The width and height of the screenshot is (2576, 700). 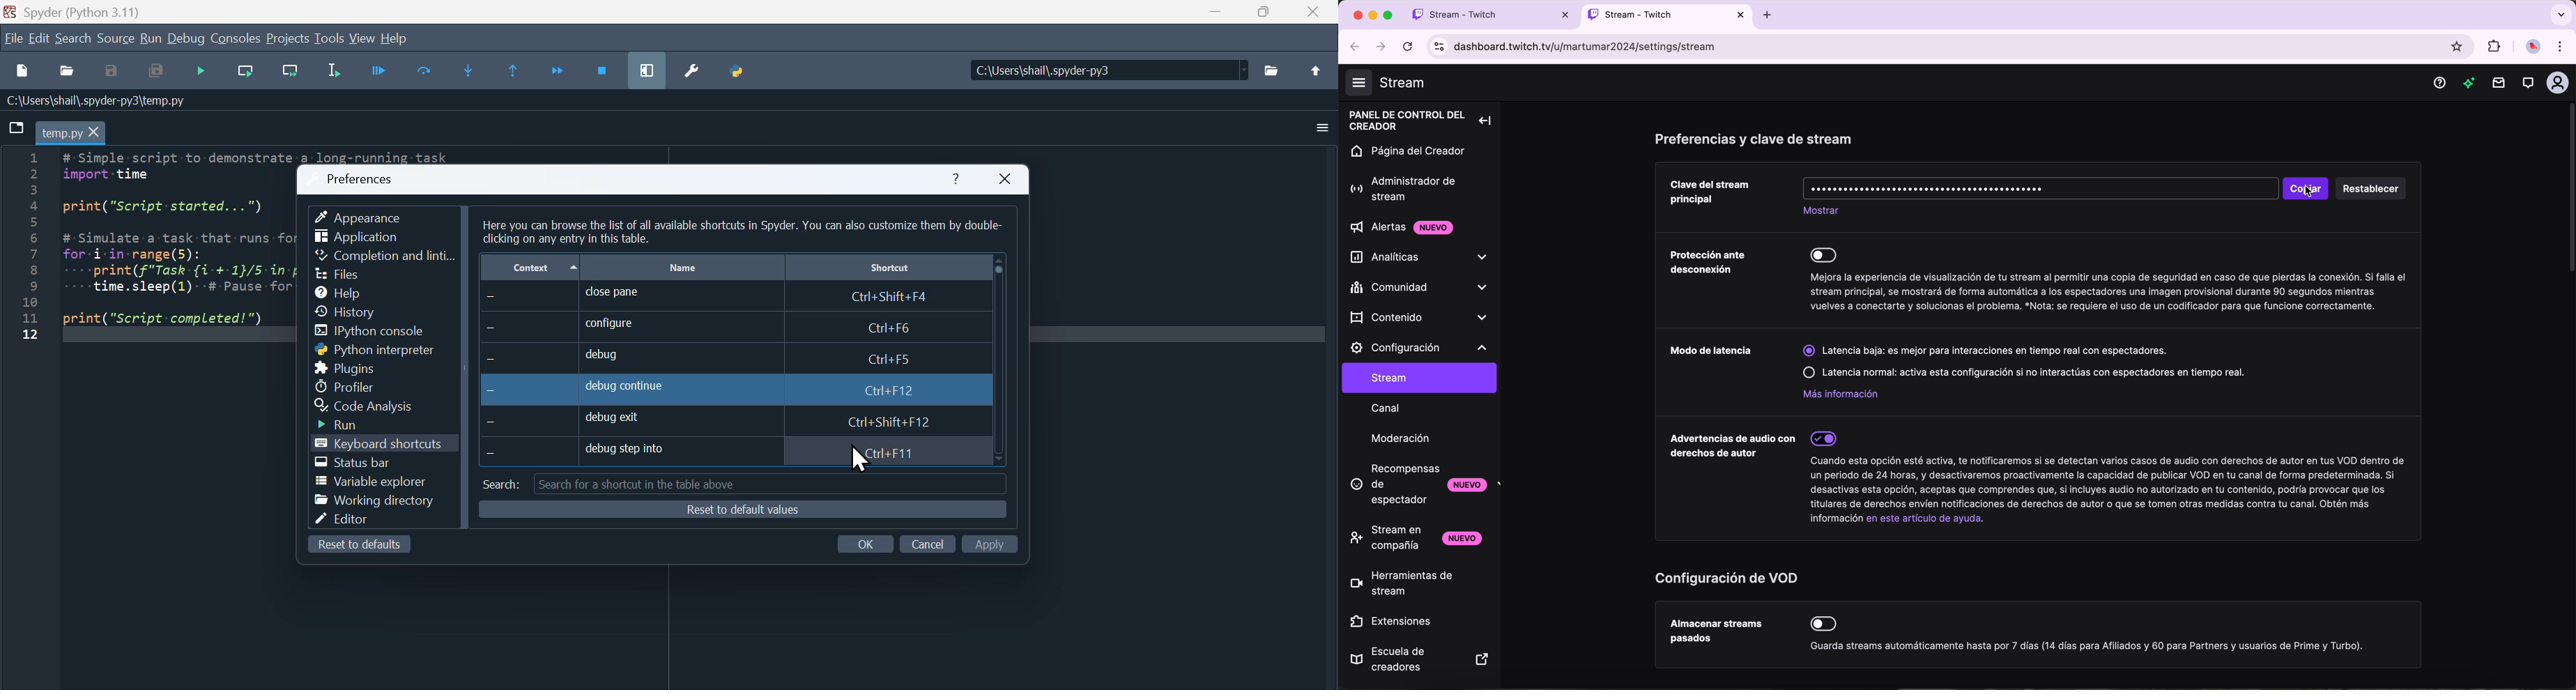 What do you see at coordinates (336, 73) in the screenshot?
I see `Run selection` at bounding box center [336, 73].